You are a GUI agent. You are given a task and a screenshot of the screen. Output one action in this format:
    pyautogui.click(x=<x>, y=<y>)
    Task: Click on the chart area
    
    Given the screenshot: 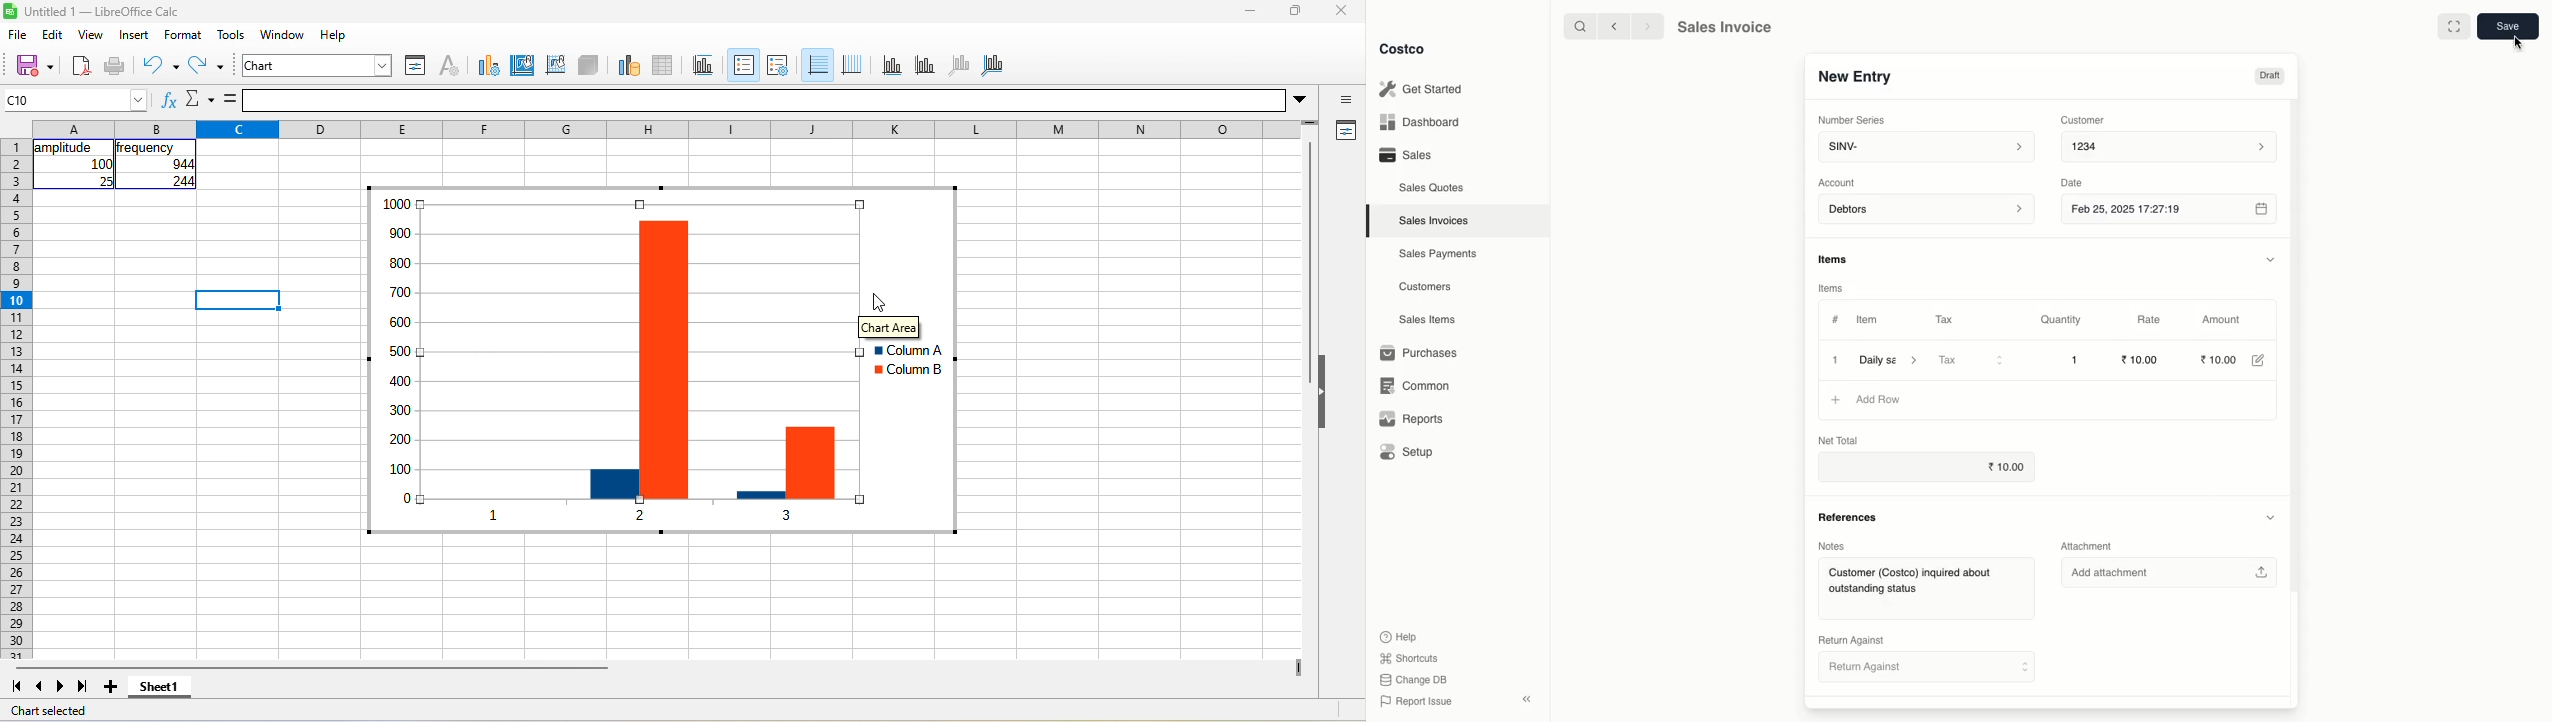 What is the action you would take?
    pyautogui.click(x=890, y=327)
    